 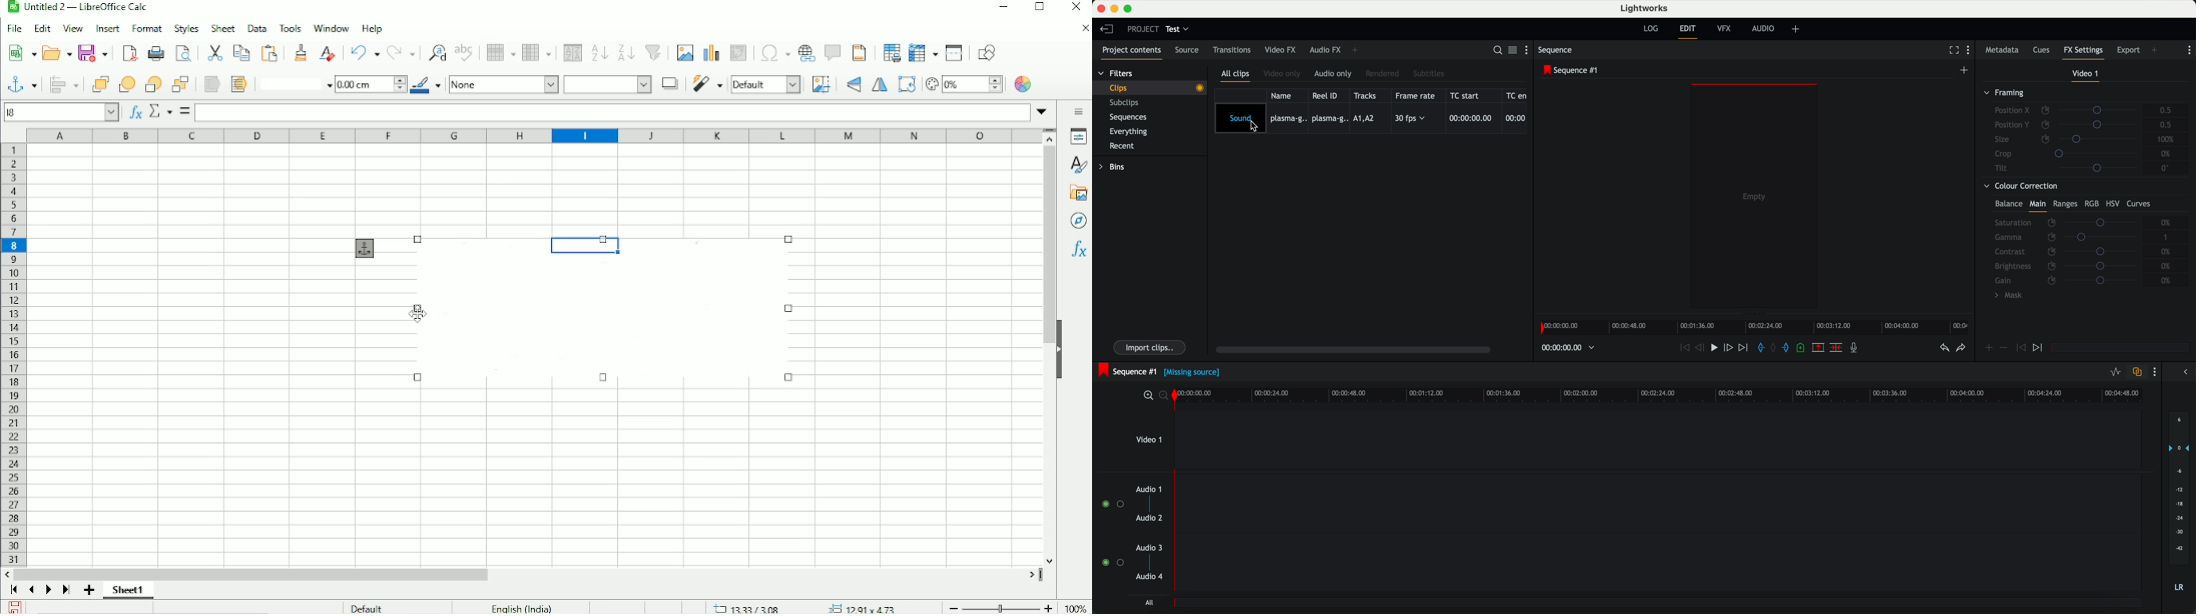 What do you see at coordinates (327, 52) in the screenshot?
I see `Clear direct formatting` at bounding box center [327, 52].